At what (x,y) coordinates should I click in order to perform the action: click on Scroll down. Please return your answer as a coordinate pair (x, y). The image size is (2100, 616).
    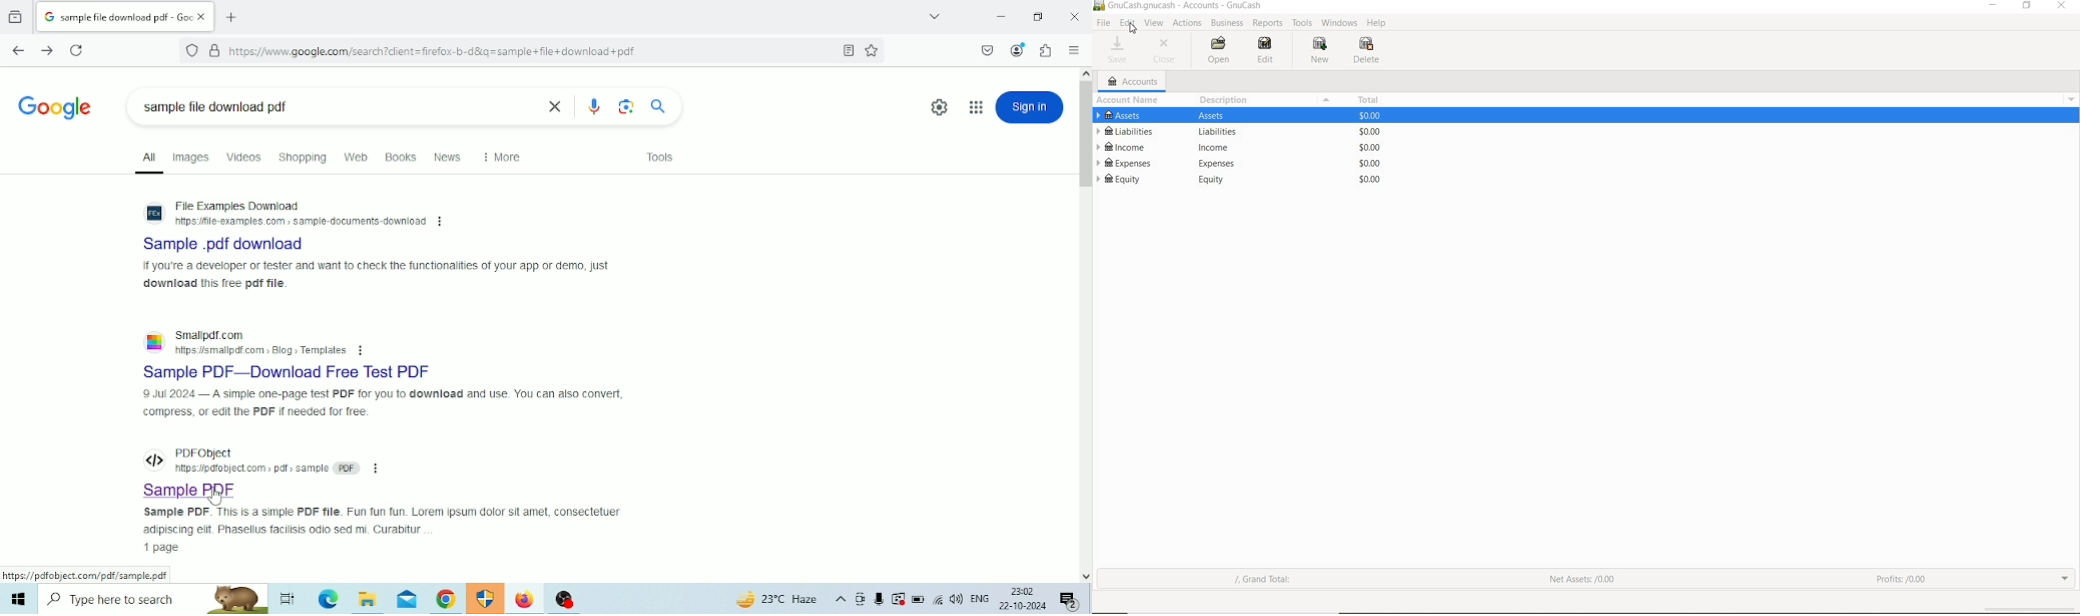
    Looking at the image, I should click on (1085, 575).